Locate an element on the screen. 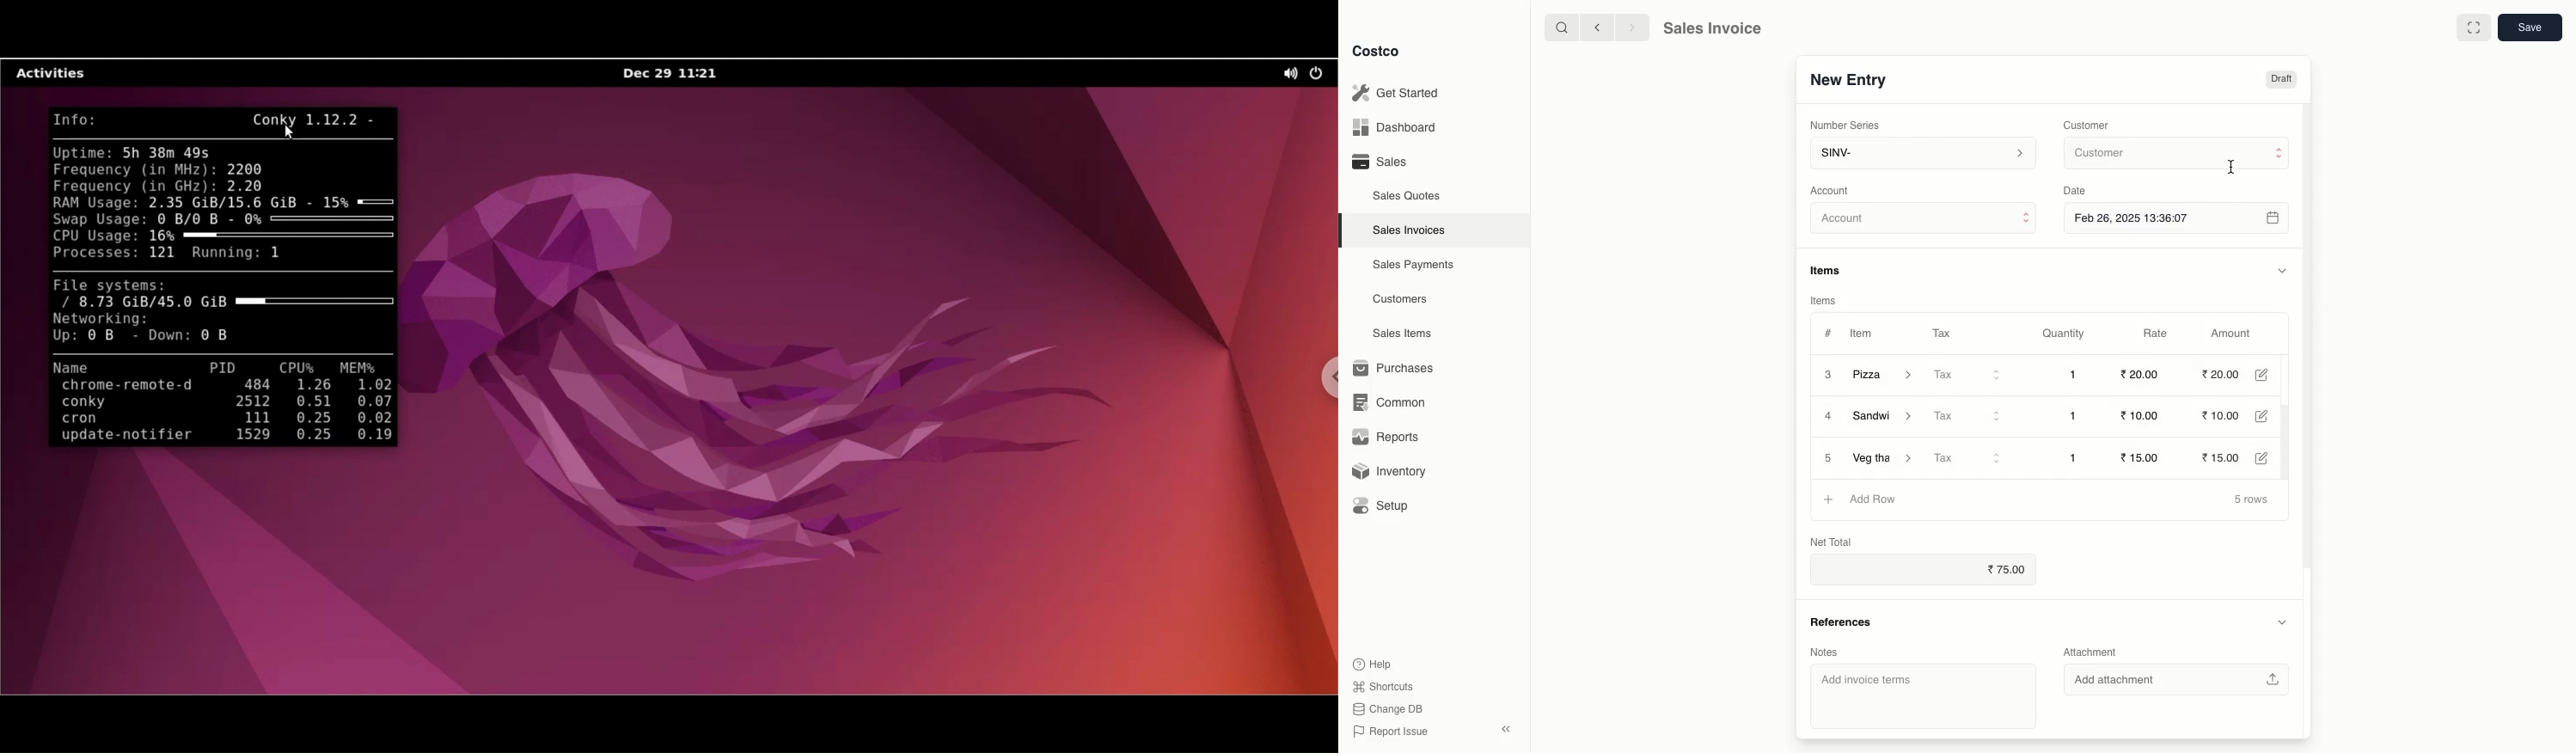 This screenshot has height=756, width=2576. 4 is located at coordinates (1829, 417).